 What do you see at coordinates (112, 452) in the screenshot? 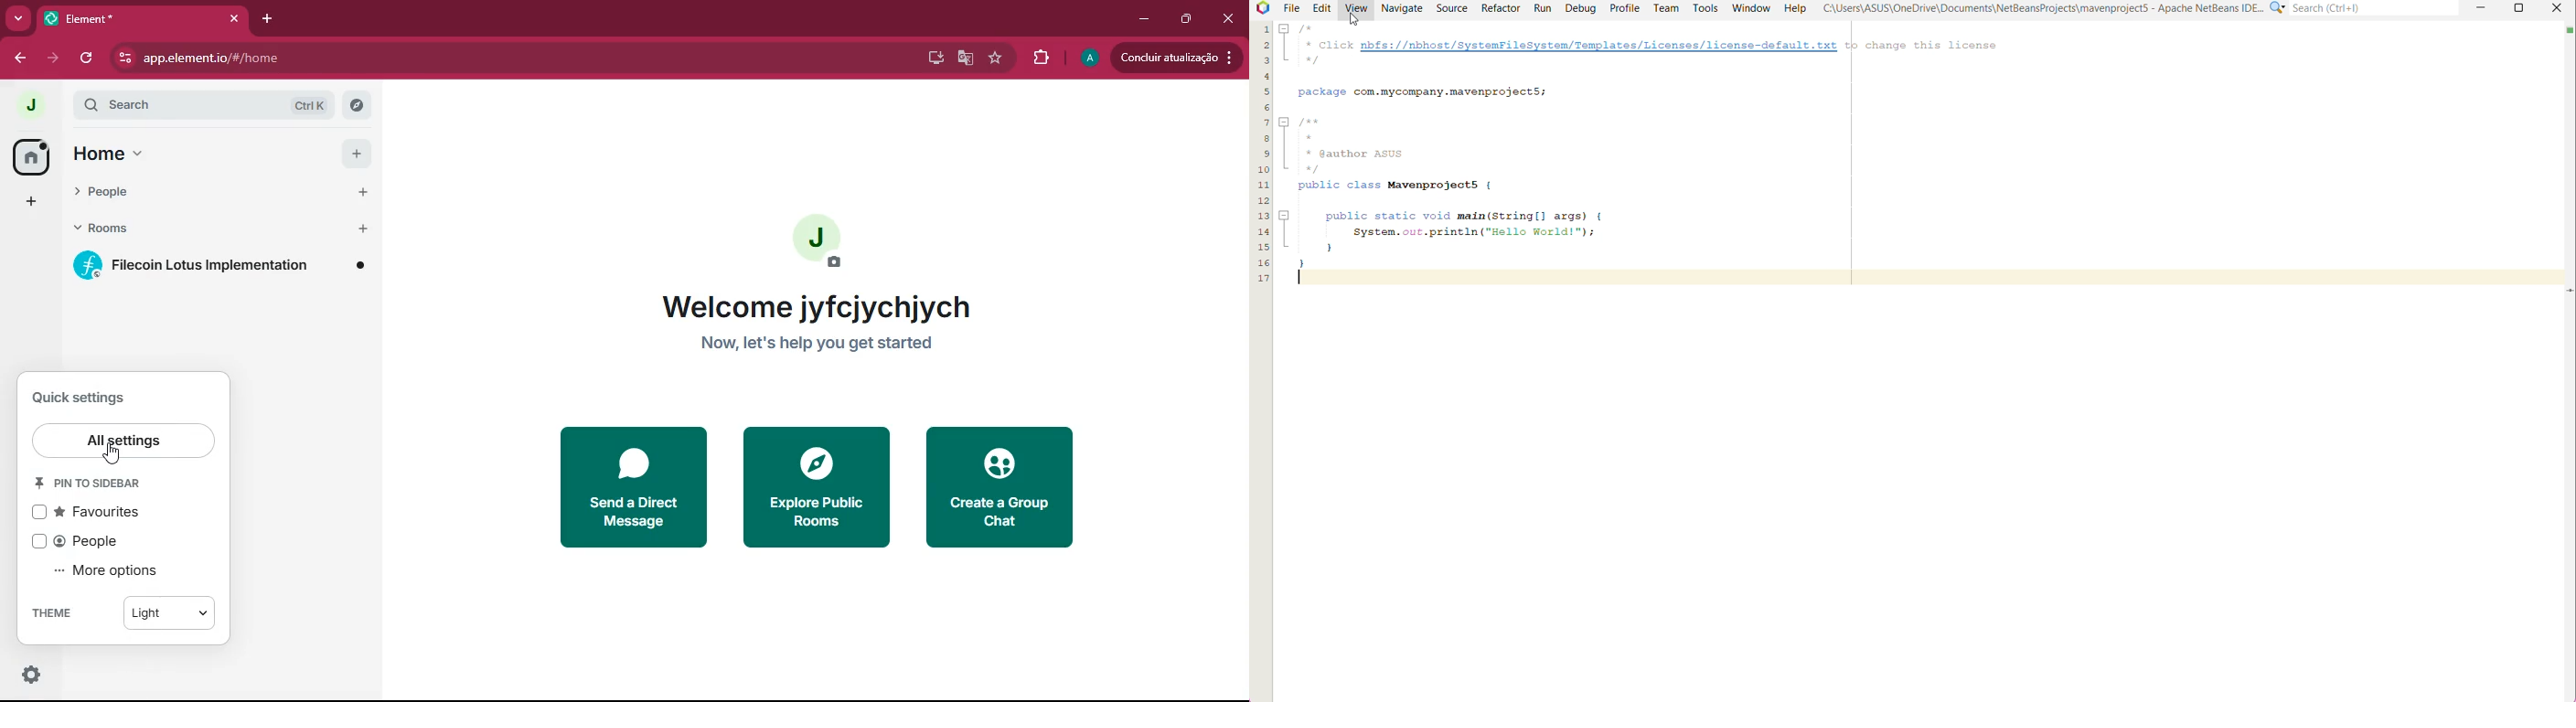
I see `cursor` at bounding box center [112, 452].